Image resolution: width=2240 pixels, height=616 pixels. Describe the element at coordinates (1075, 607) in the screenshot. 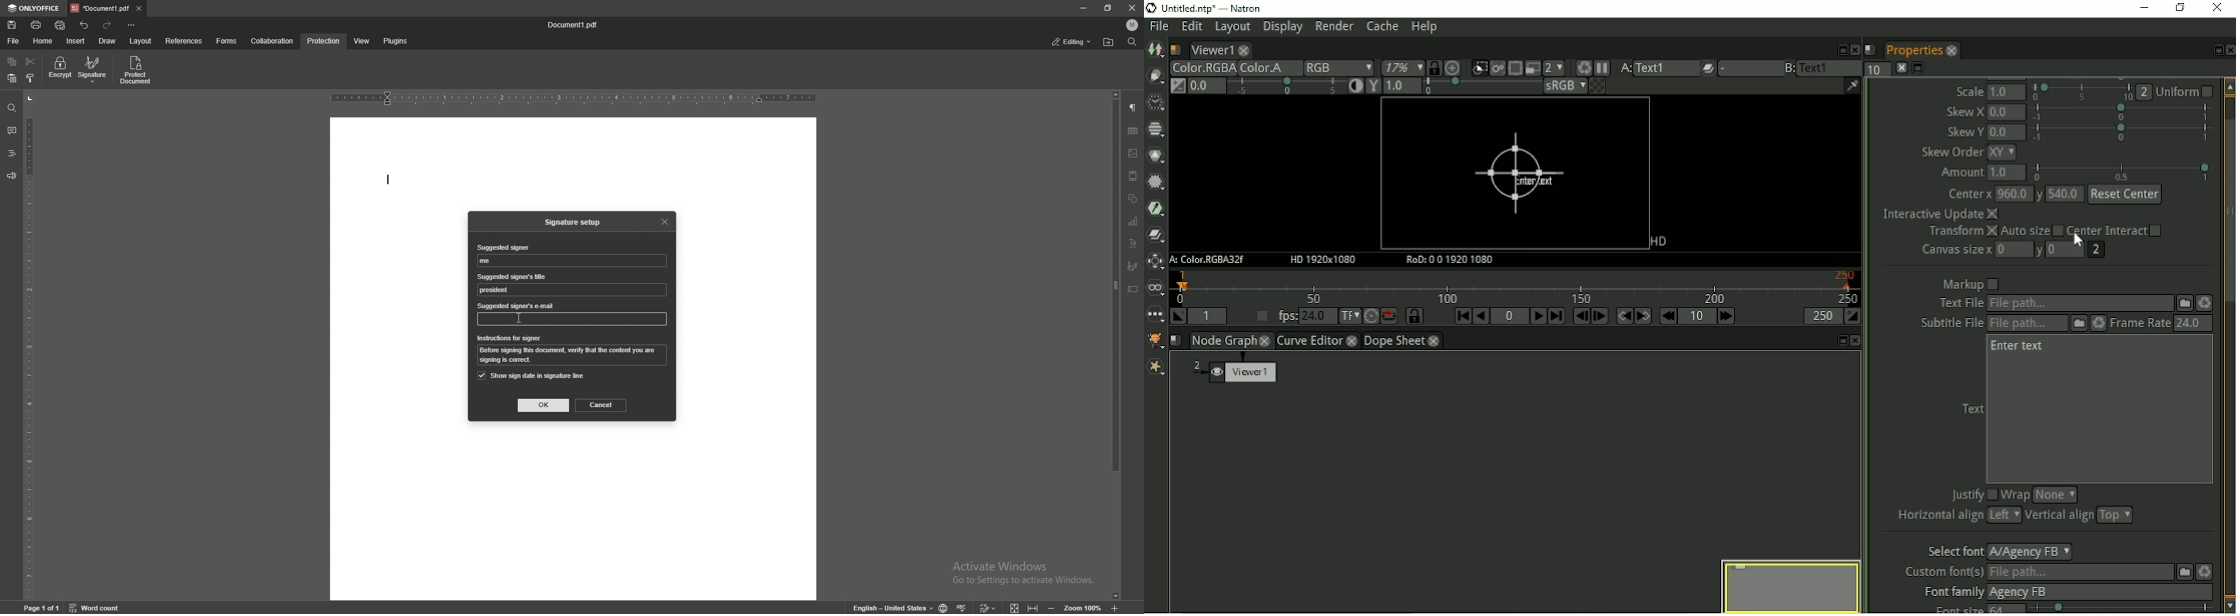

I see `zoom` at that location.